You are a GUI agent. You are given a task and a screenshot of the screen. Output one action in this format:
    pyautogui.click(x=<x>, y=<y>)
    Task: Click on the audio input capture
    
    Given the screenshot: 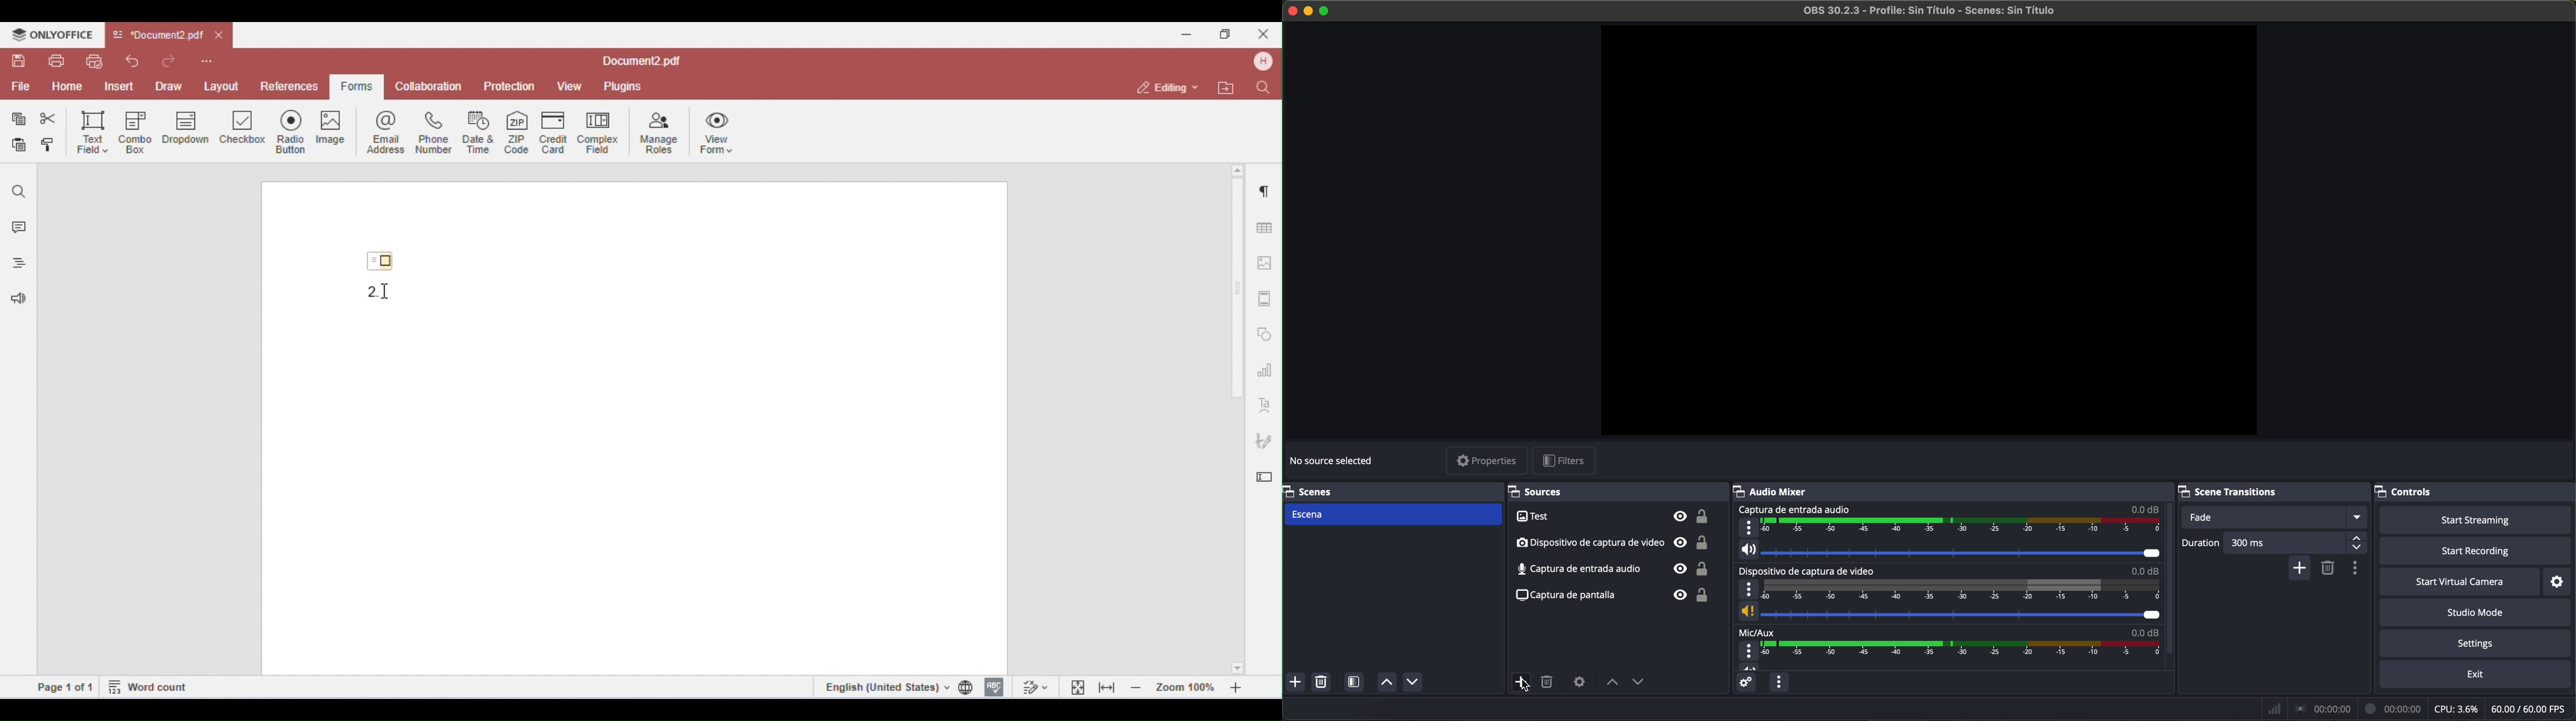 What is the action you would take?
    pyautogui.click(x=1615, y=568)
    